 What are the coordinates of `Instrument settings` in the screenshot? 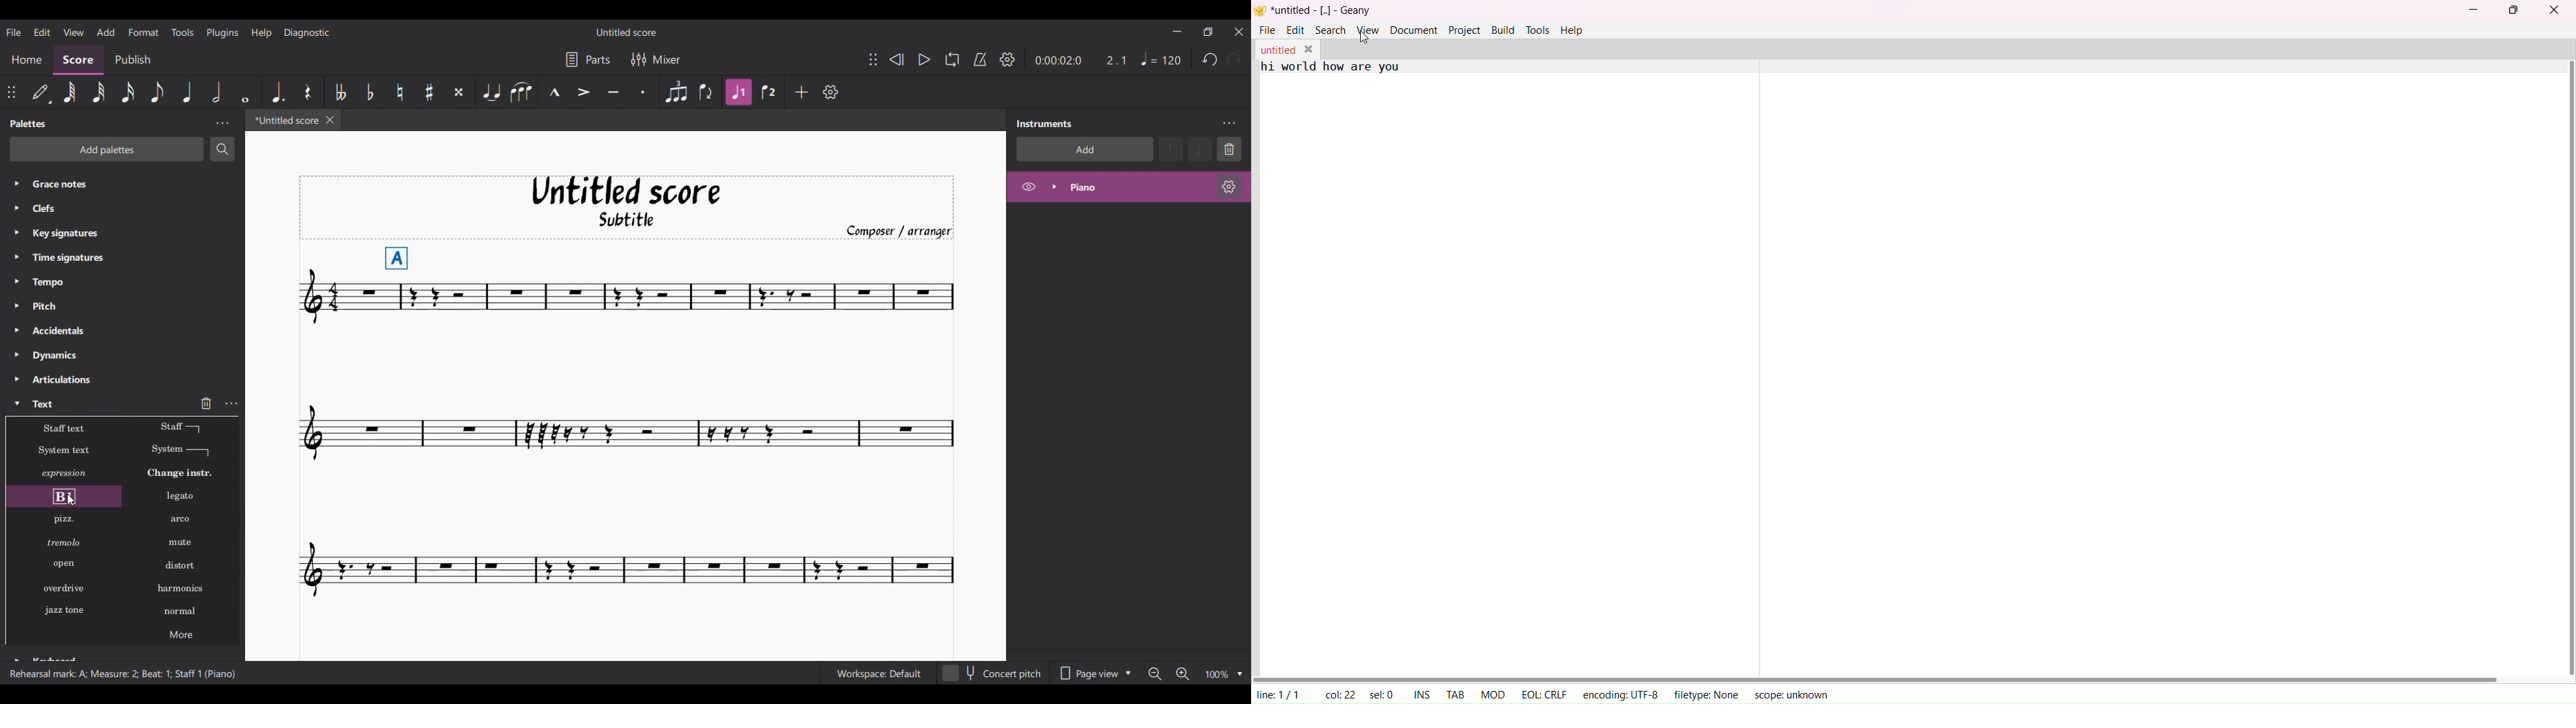 It's located at (1229, 123).